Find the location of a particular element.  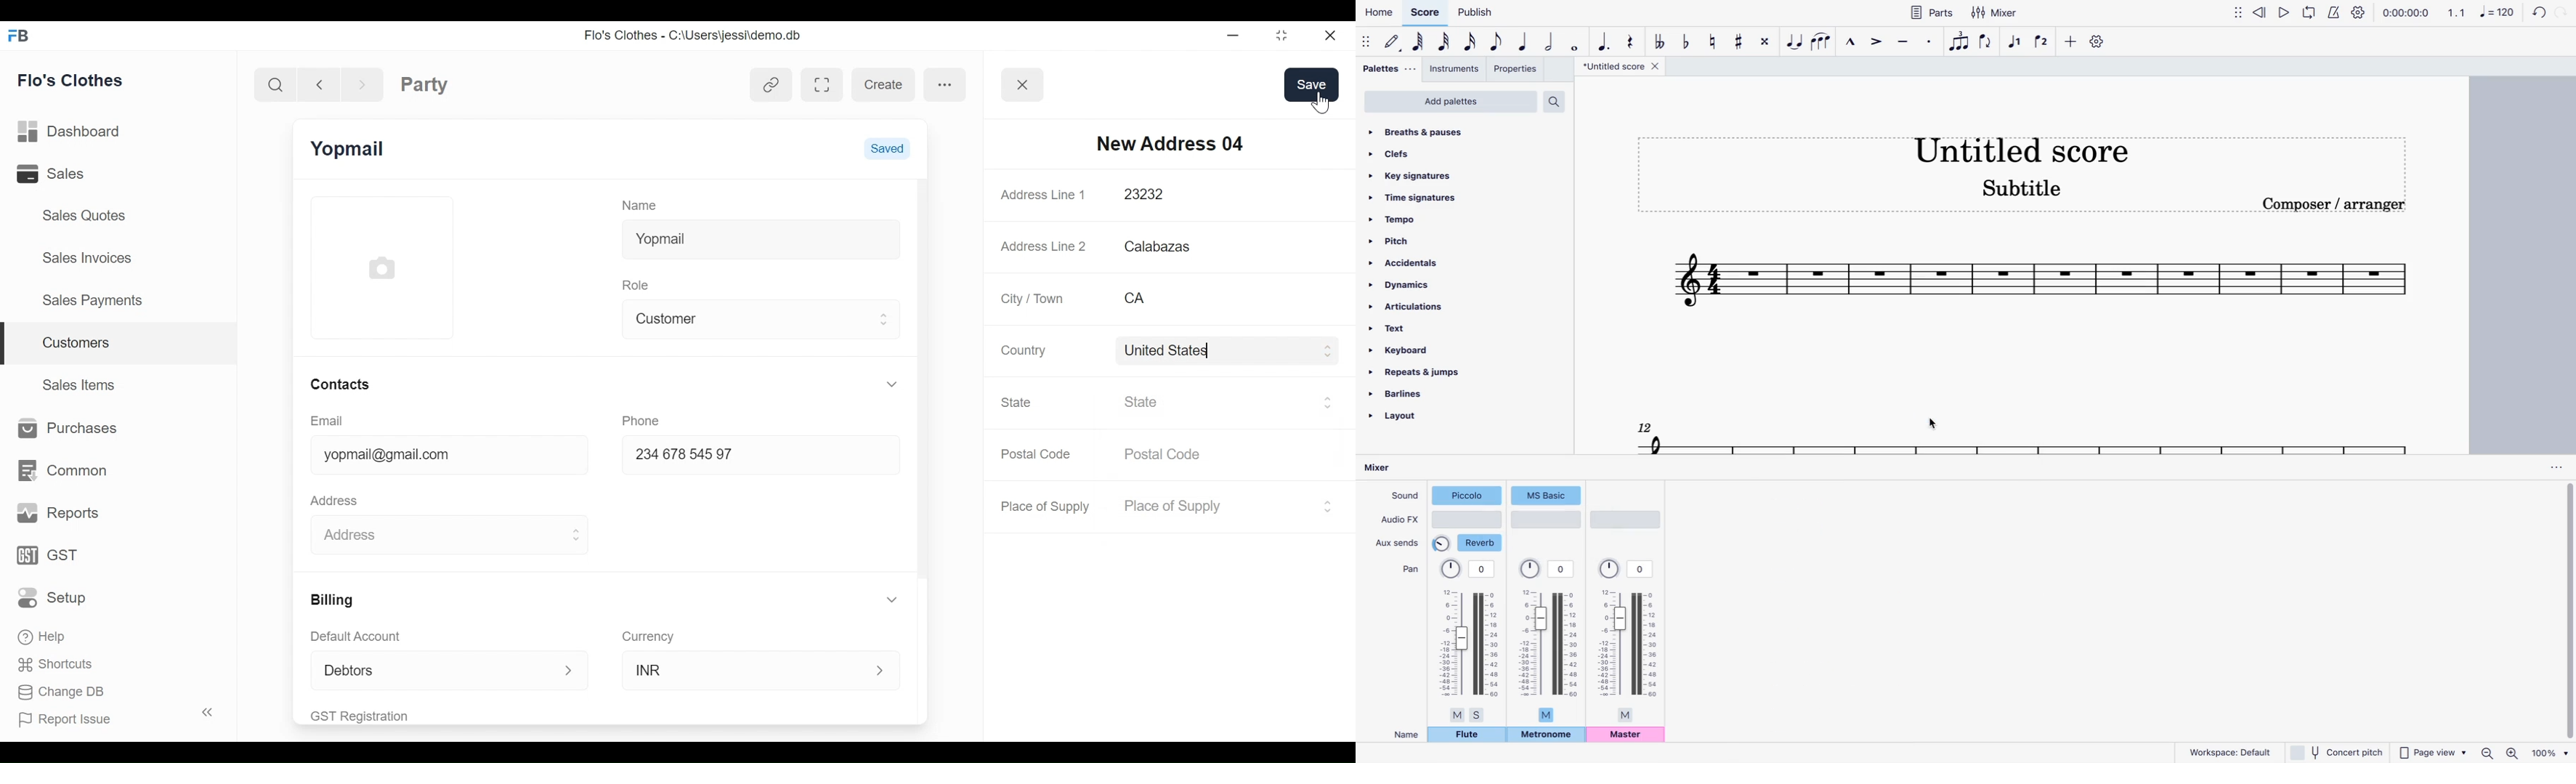

Address Line 1 is located at coordinates (1045, 194).